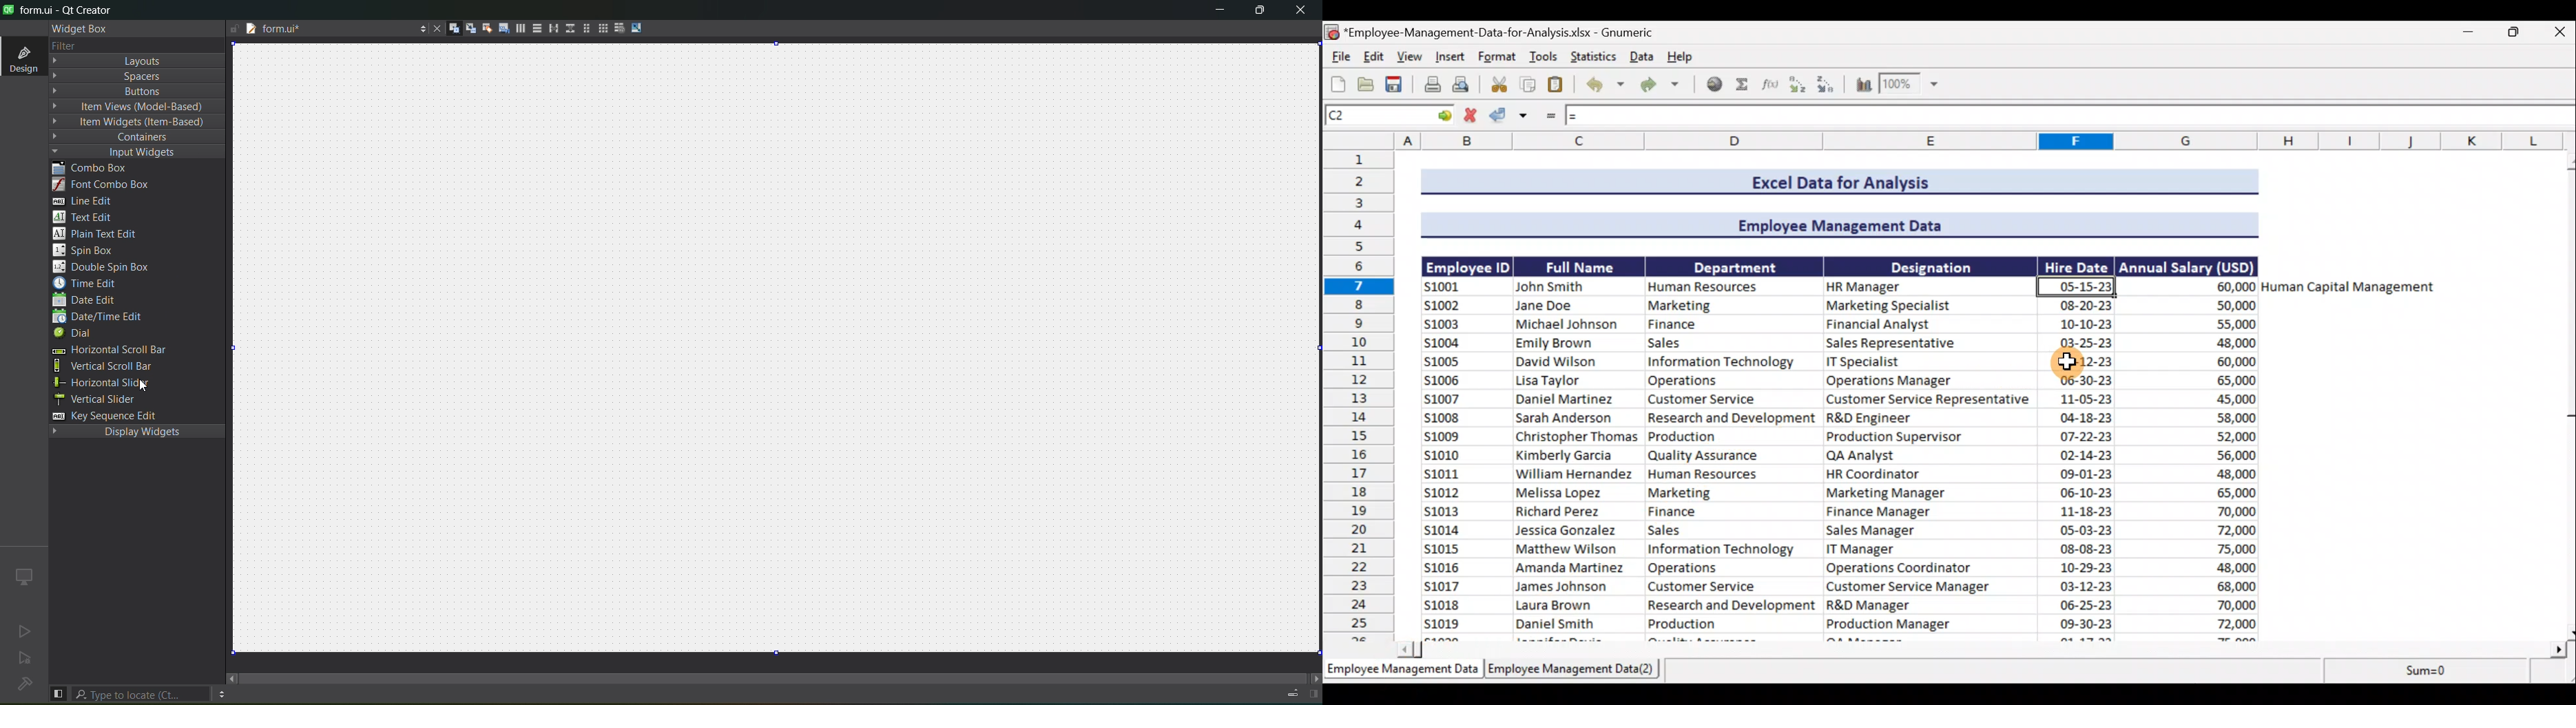  Describe the element at coordinates (134, 434) in the screenshot. I see `display widgets` at that location.